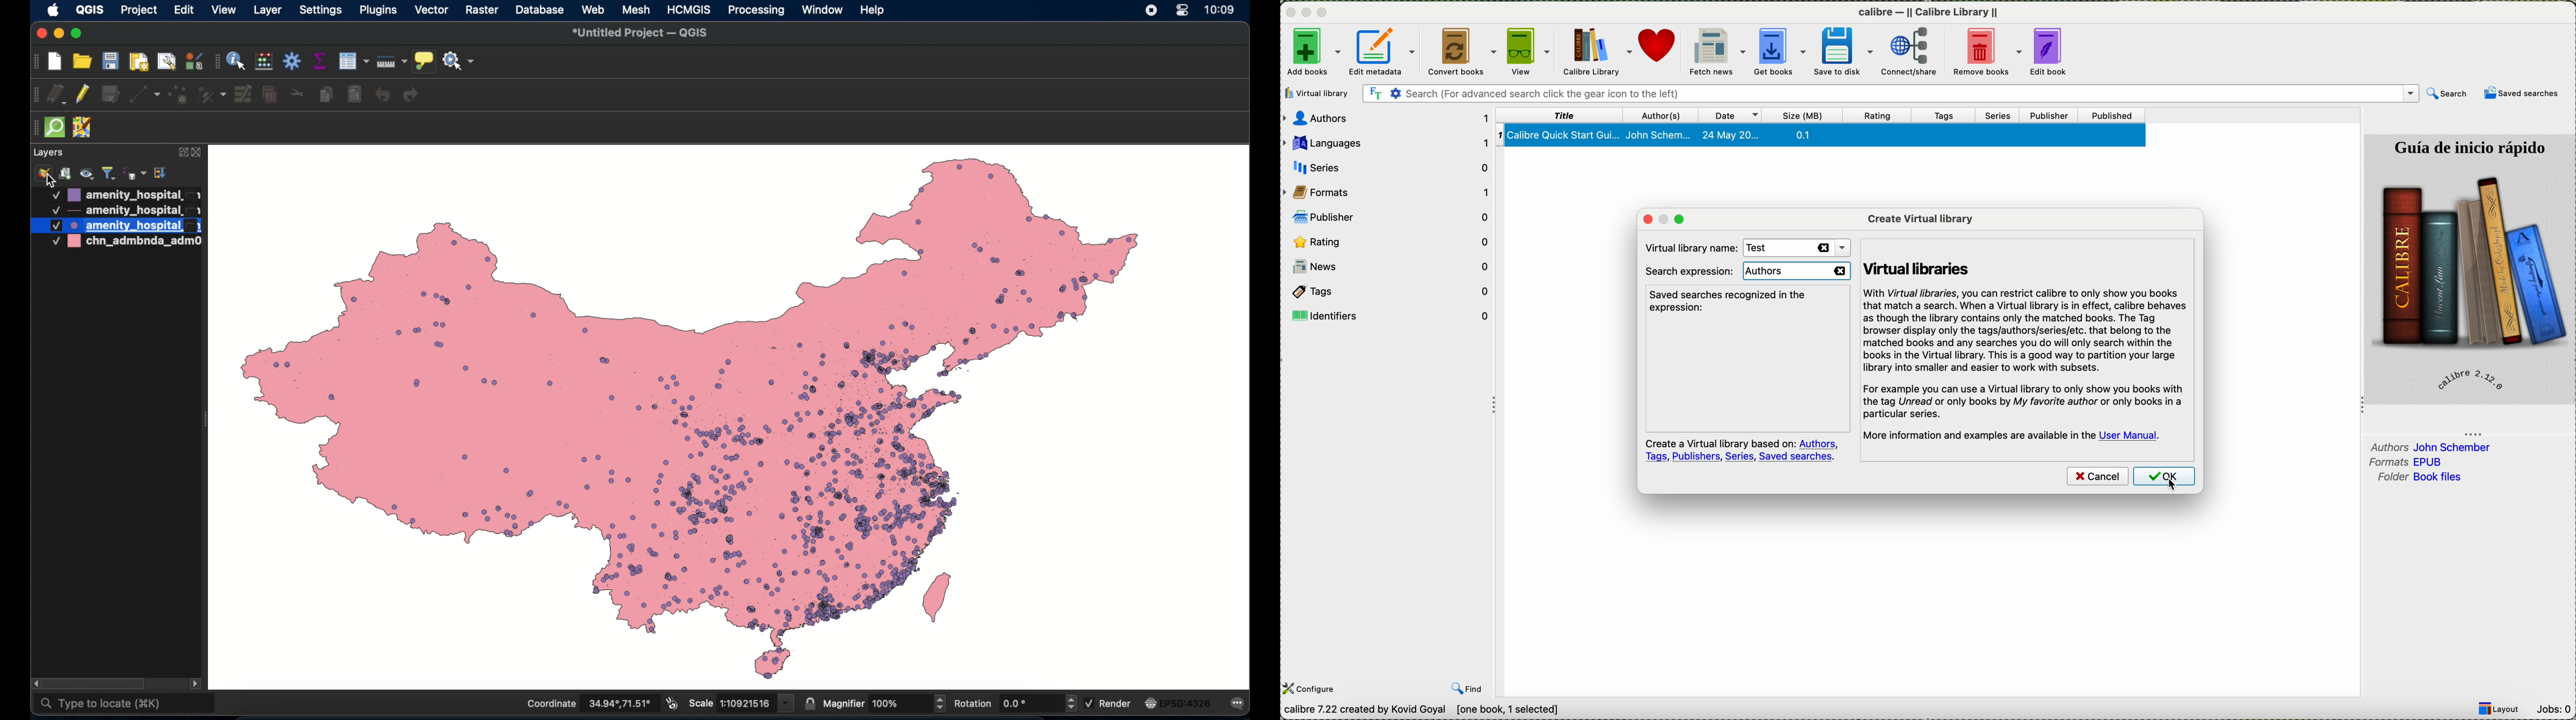 This screenshot has height=728, width=2576. I want to click on title, so click(1561, 115).